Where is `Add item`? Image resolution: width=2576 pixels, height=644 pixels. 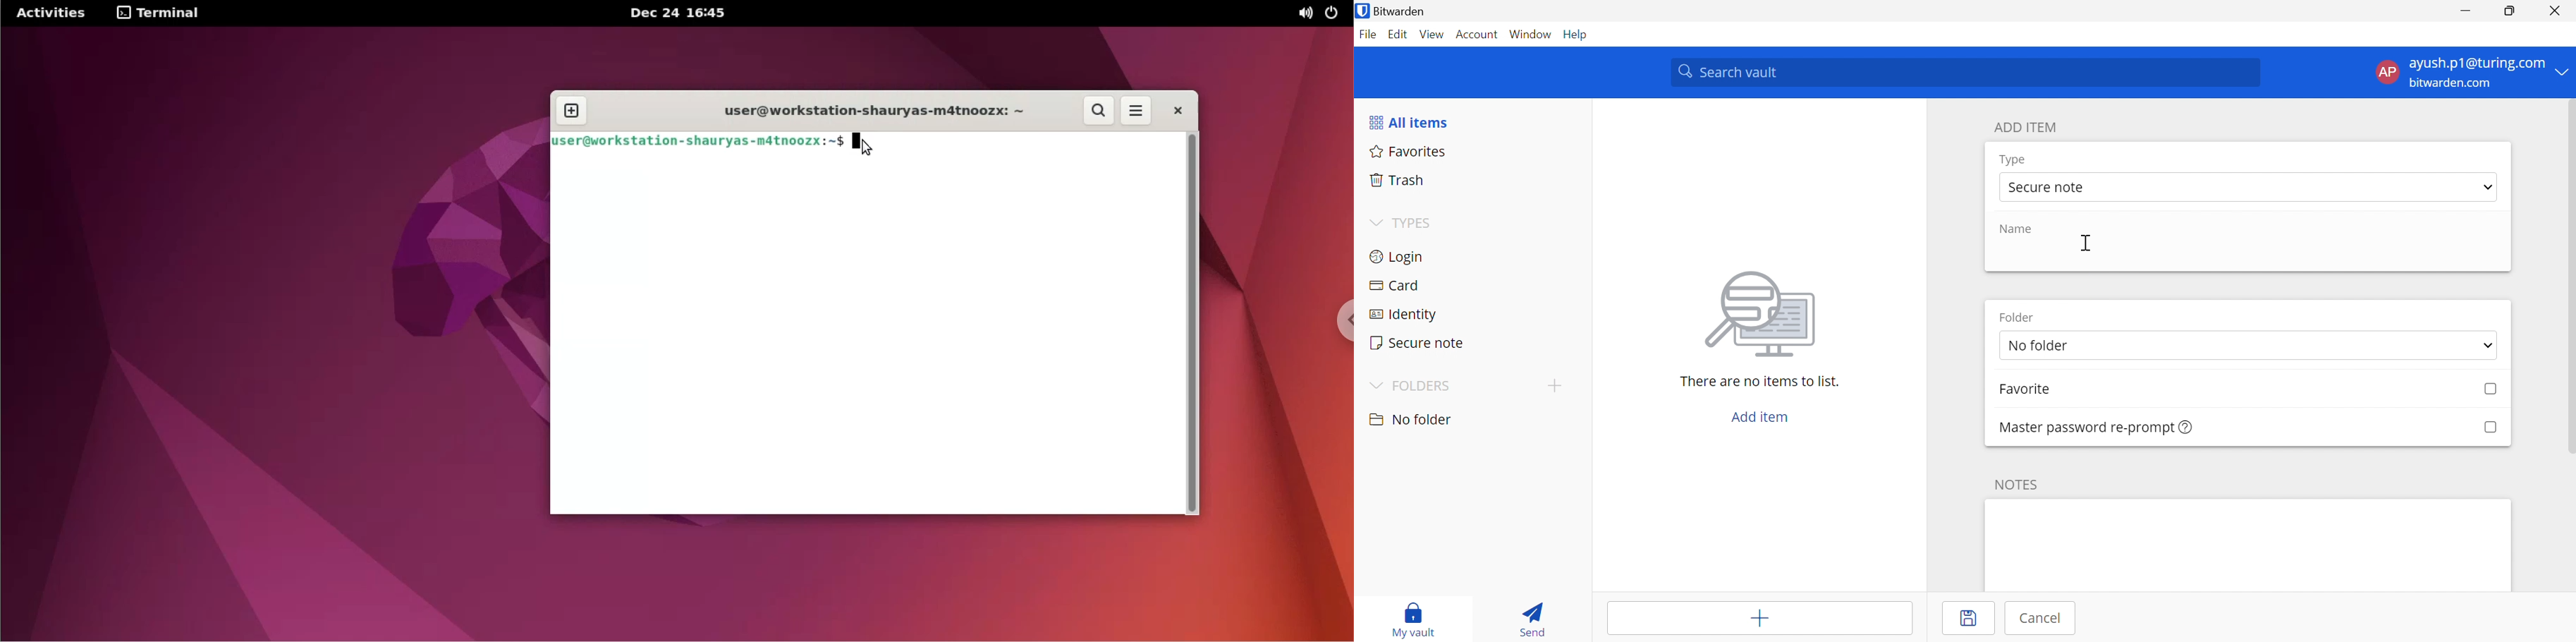 Add item is located at coordinates (1758, 620).